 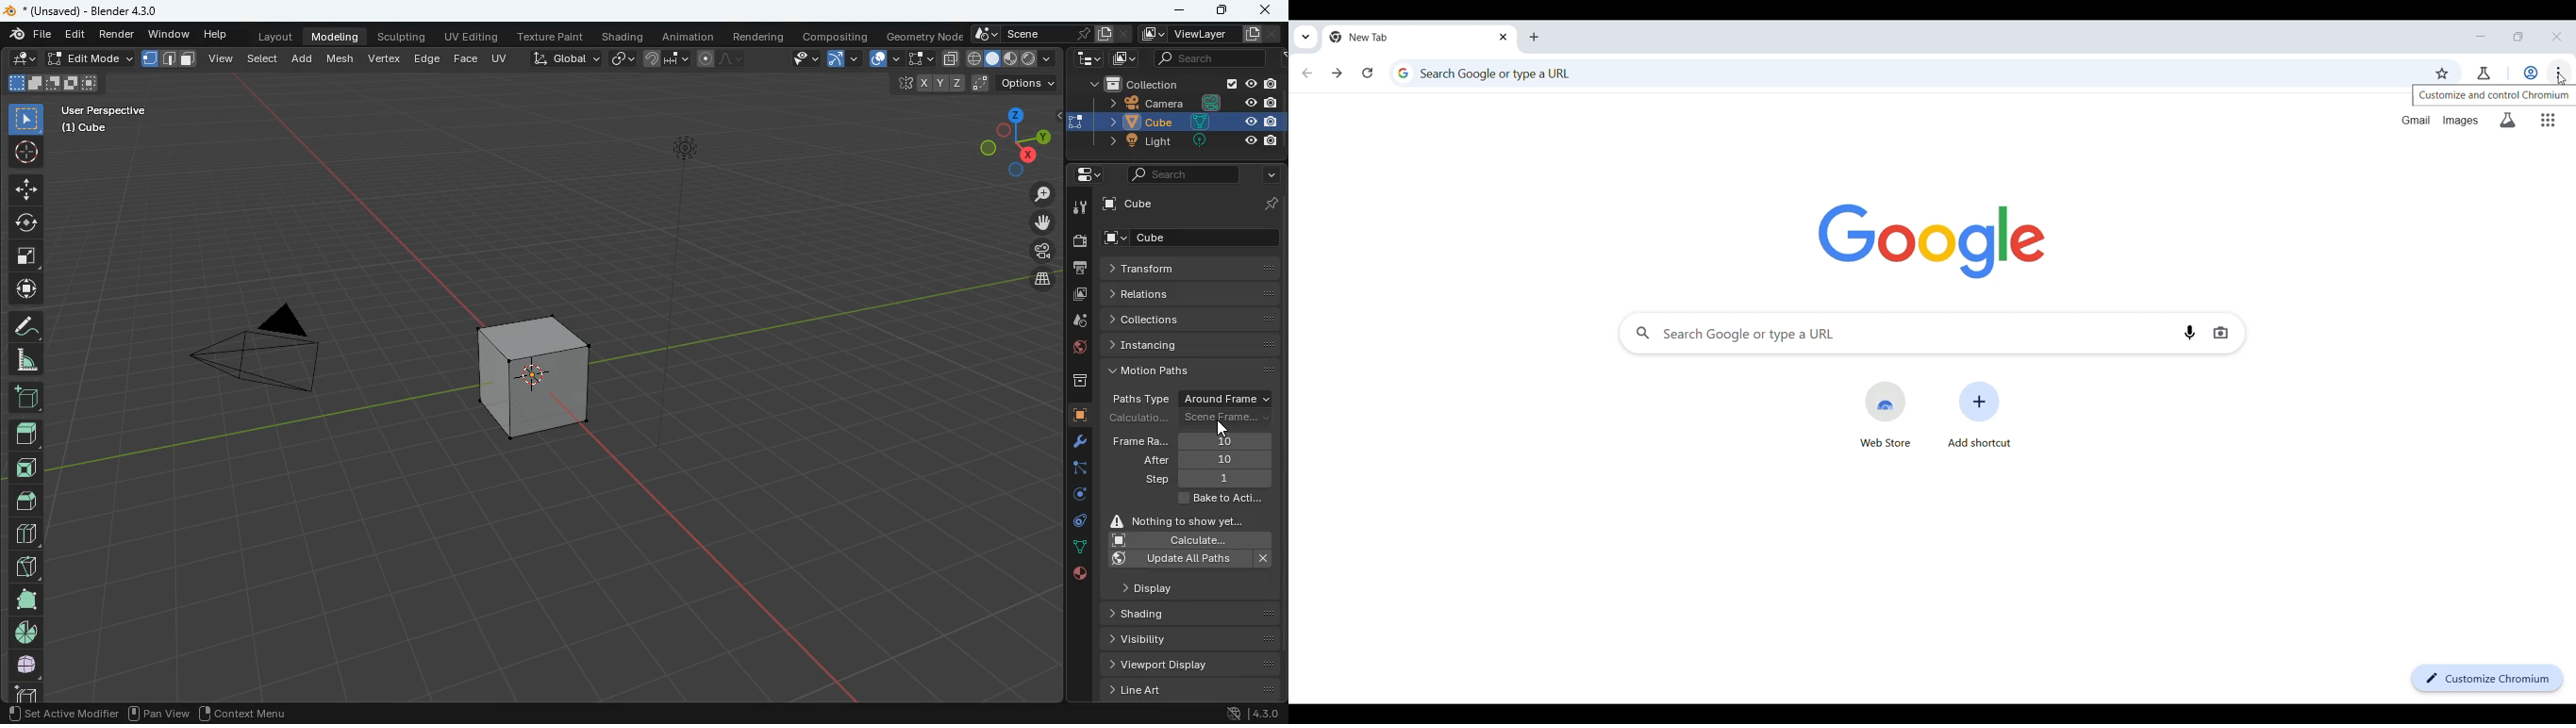 What do you see at coordinates (1005, 140) in the screenshot?
I see `dimension` at bounding box center [1005, 140].